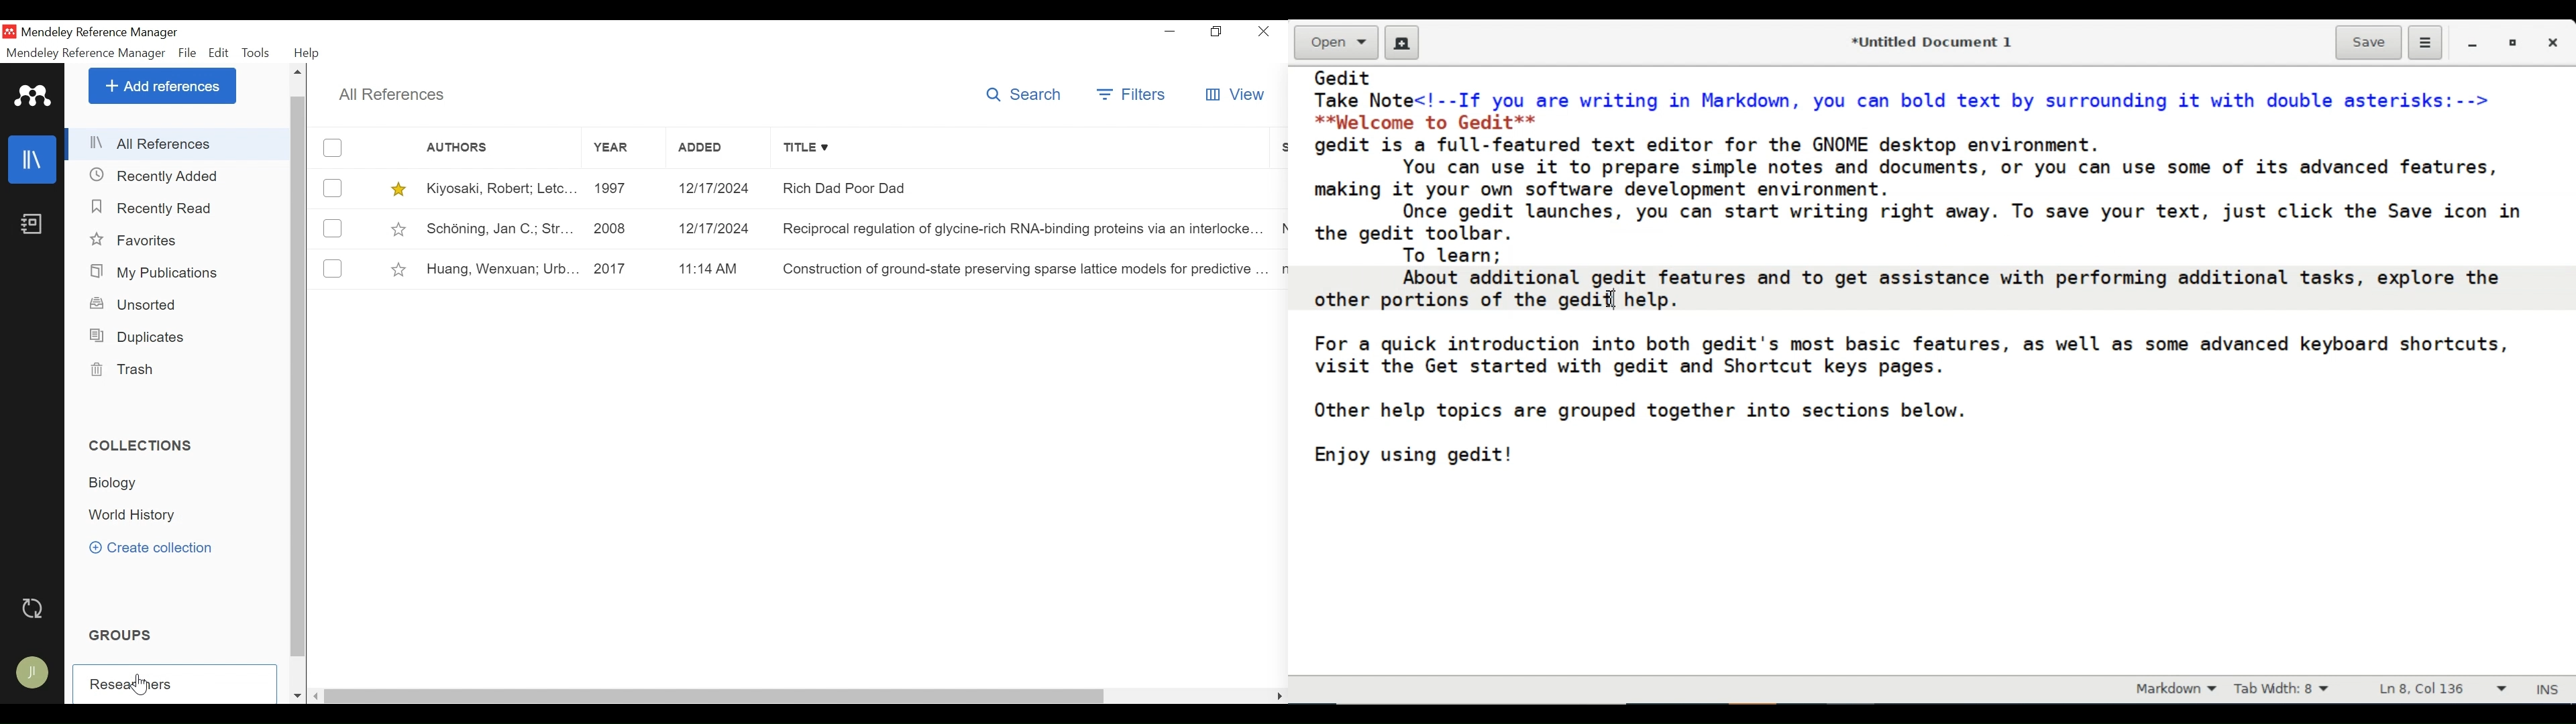  What do you see at coordinates (1130, 94) in the screenshot?
I see `Filters` at bounding box center [1130, 94].